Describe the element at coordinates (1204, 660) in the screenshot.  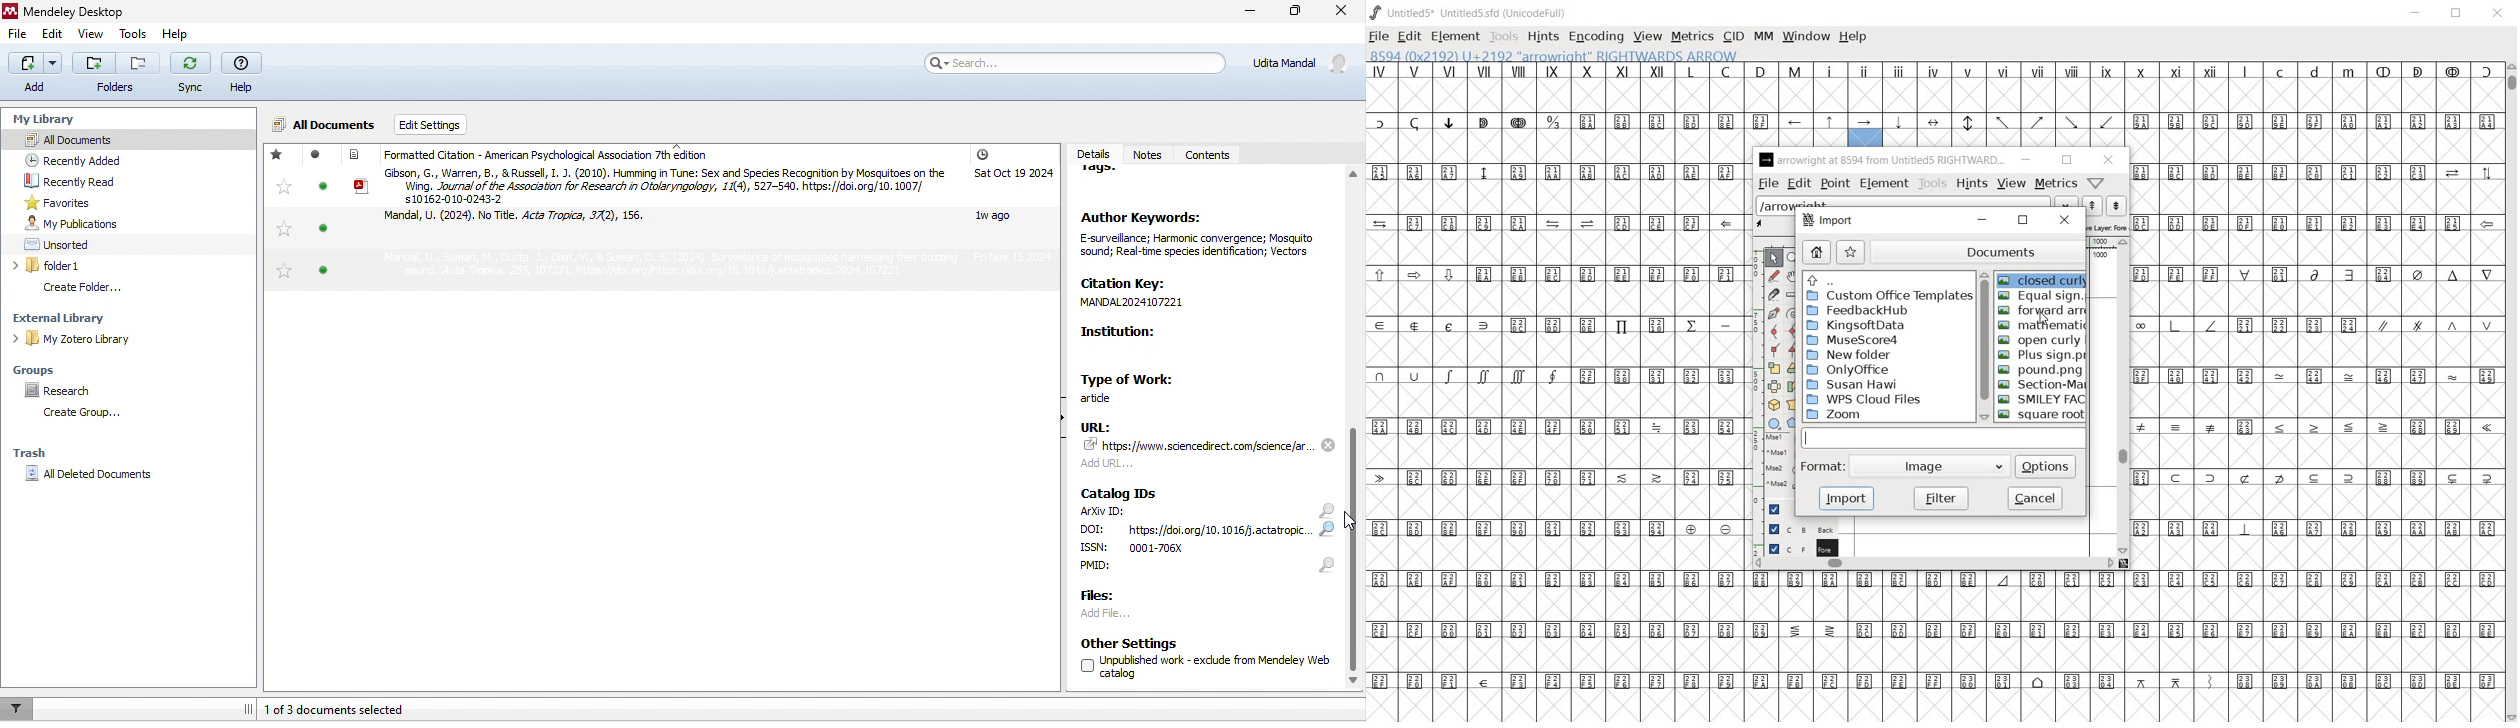
I see `other settings` at that location.